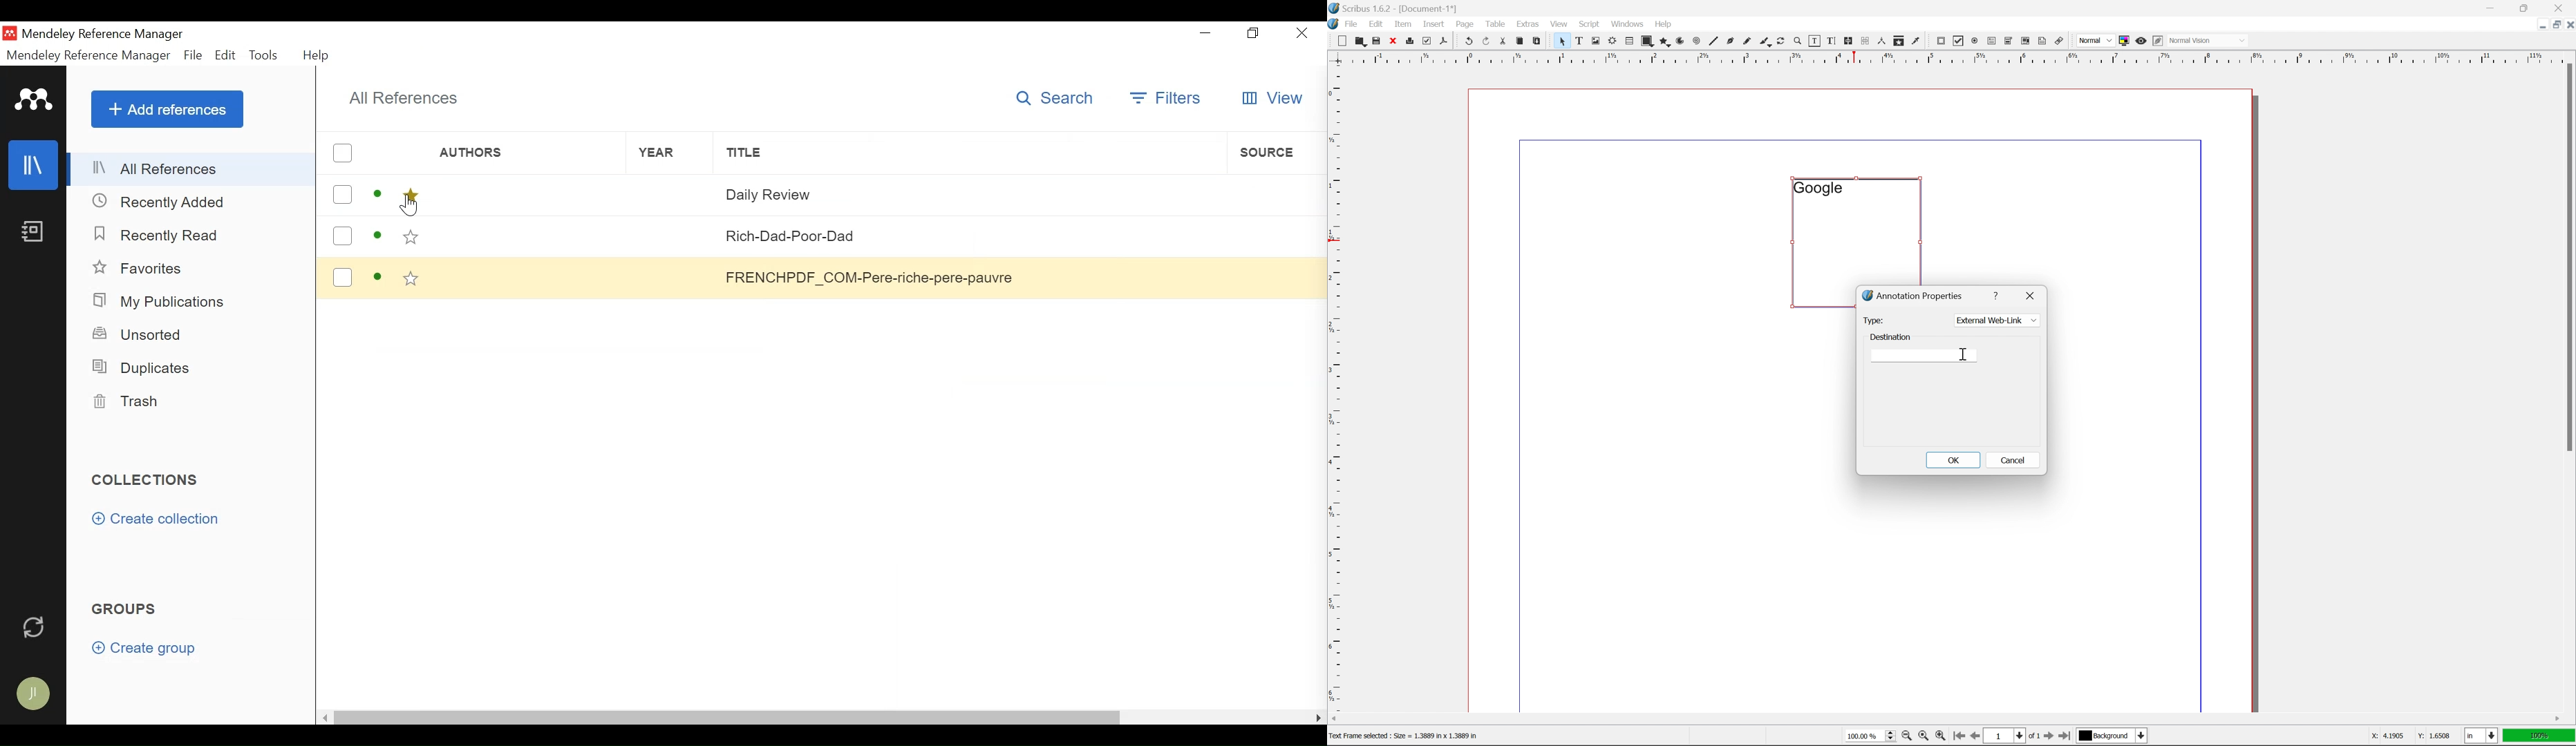 The image size is (2576, 756). Describe the element at coordinates (1377, 24) in the screenshot. I see `edit` at that location.